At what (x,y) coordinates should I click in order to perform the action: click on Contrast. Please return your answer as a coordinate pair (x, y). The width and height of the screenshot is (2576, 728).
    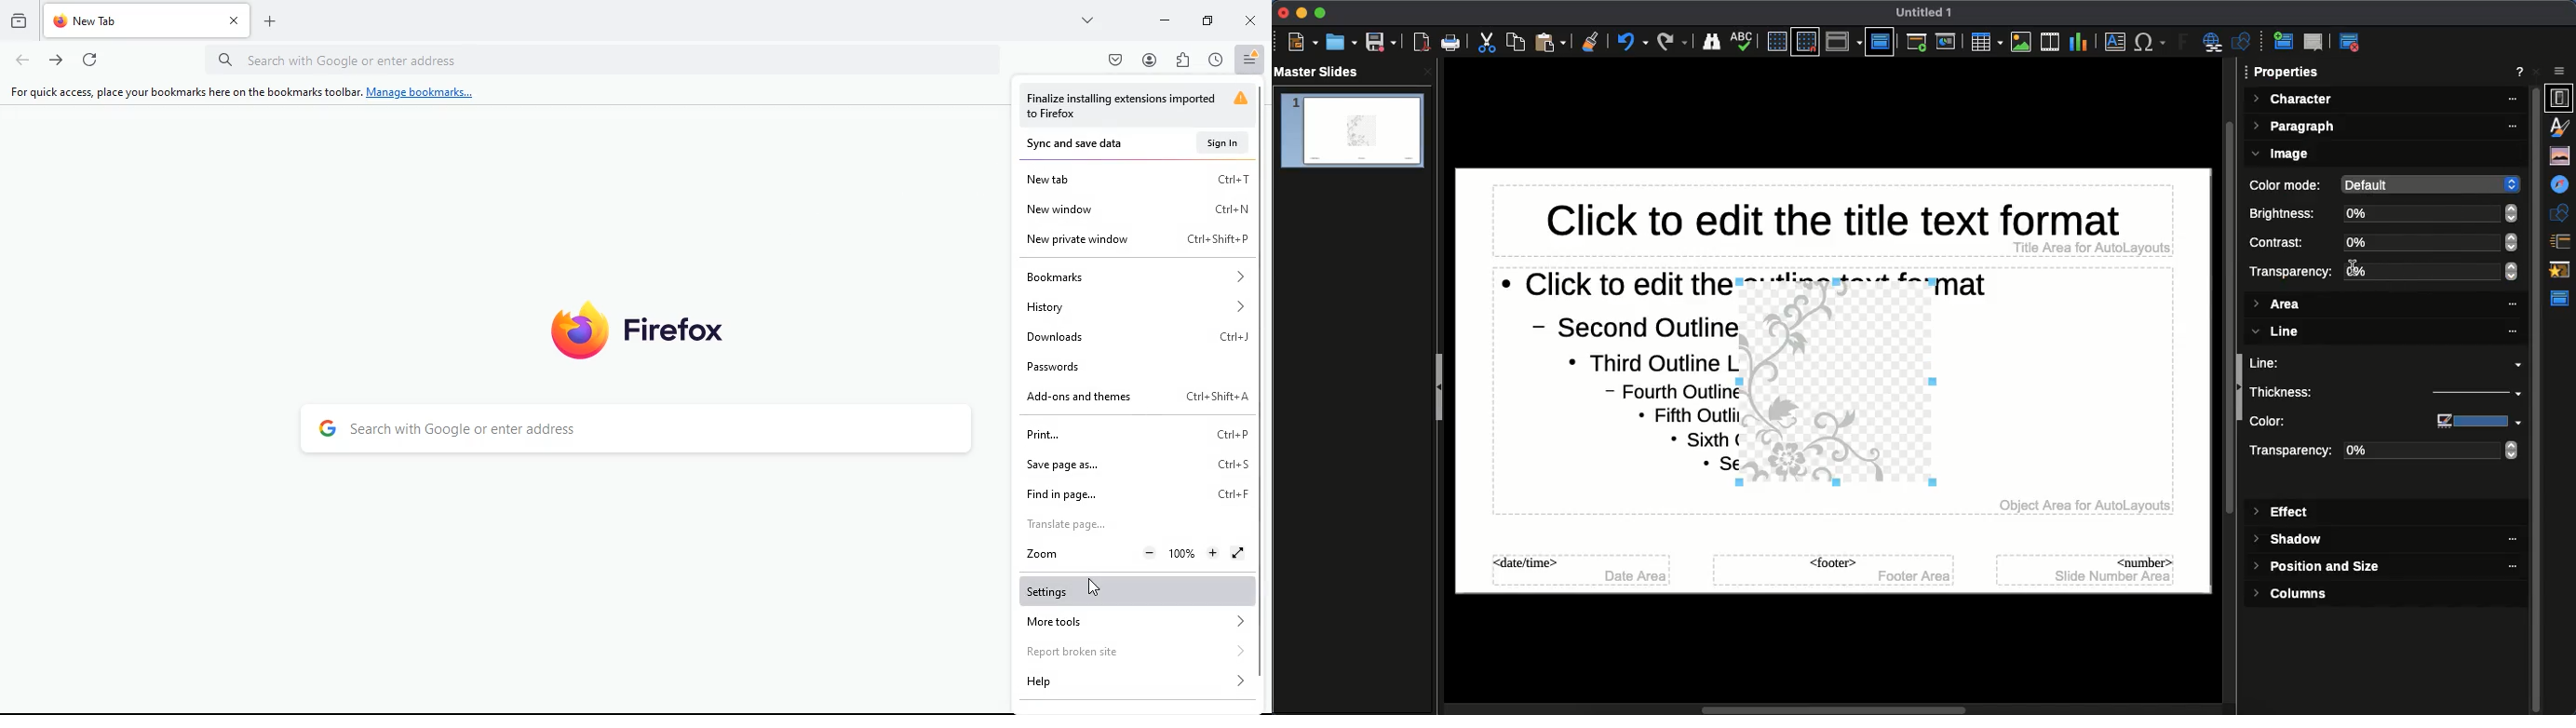
    Looking at the image, I should click on (2284, 242).